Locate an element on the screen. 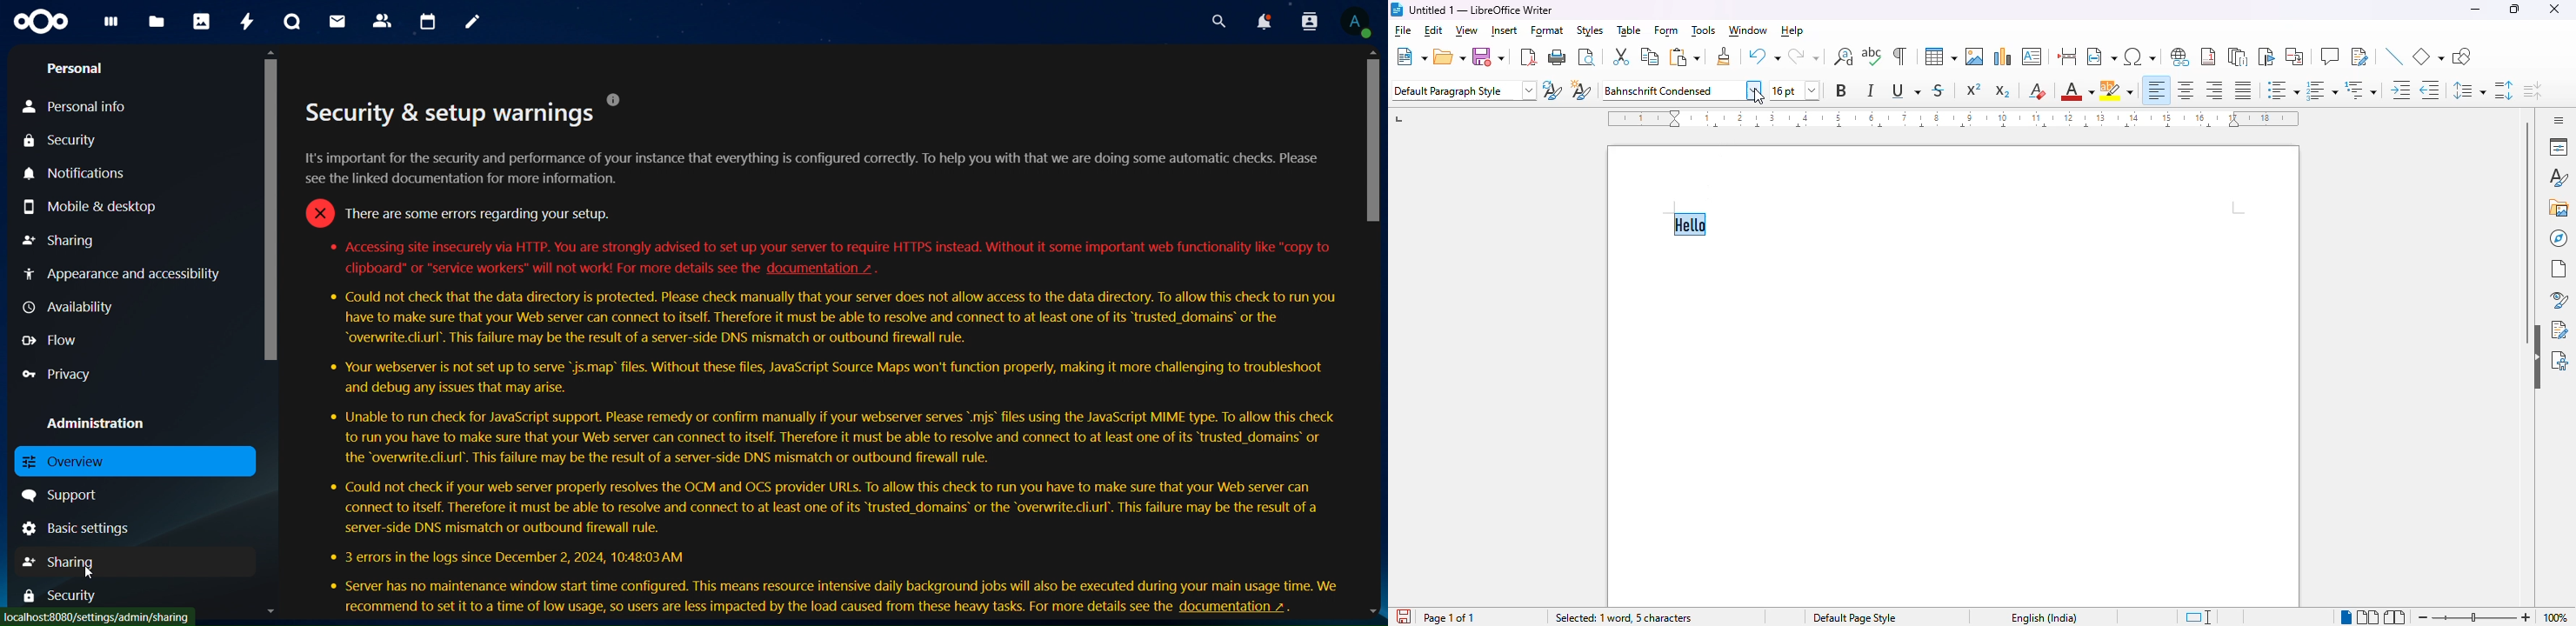  file is located at coordinates (1404, 32).